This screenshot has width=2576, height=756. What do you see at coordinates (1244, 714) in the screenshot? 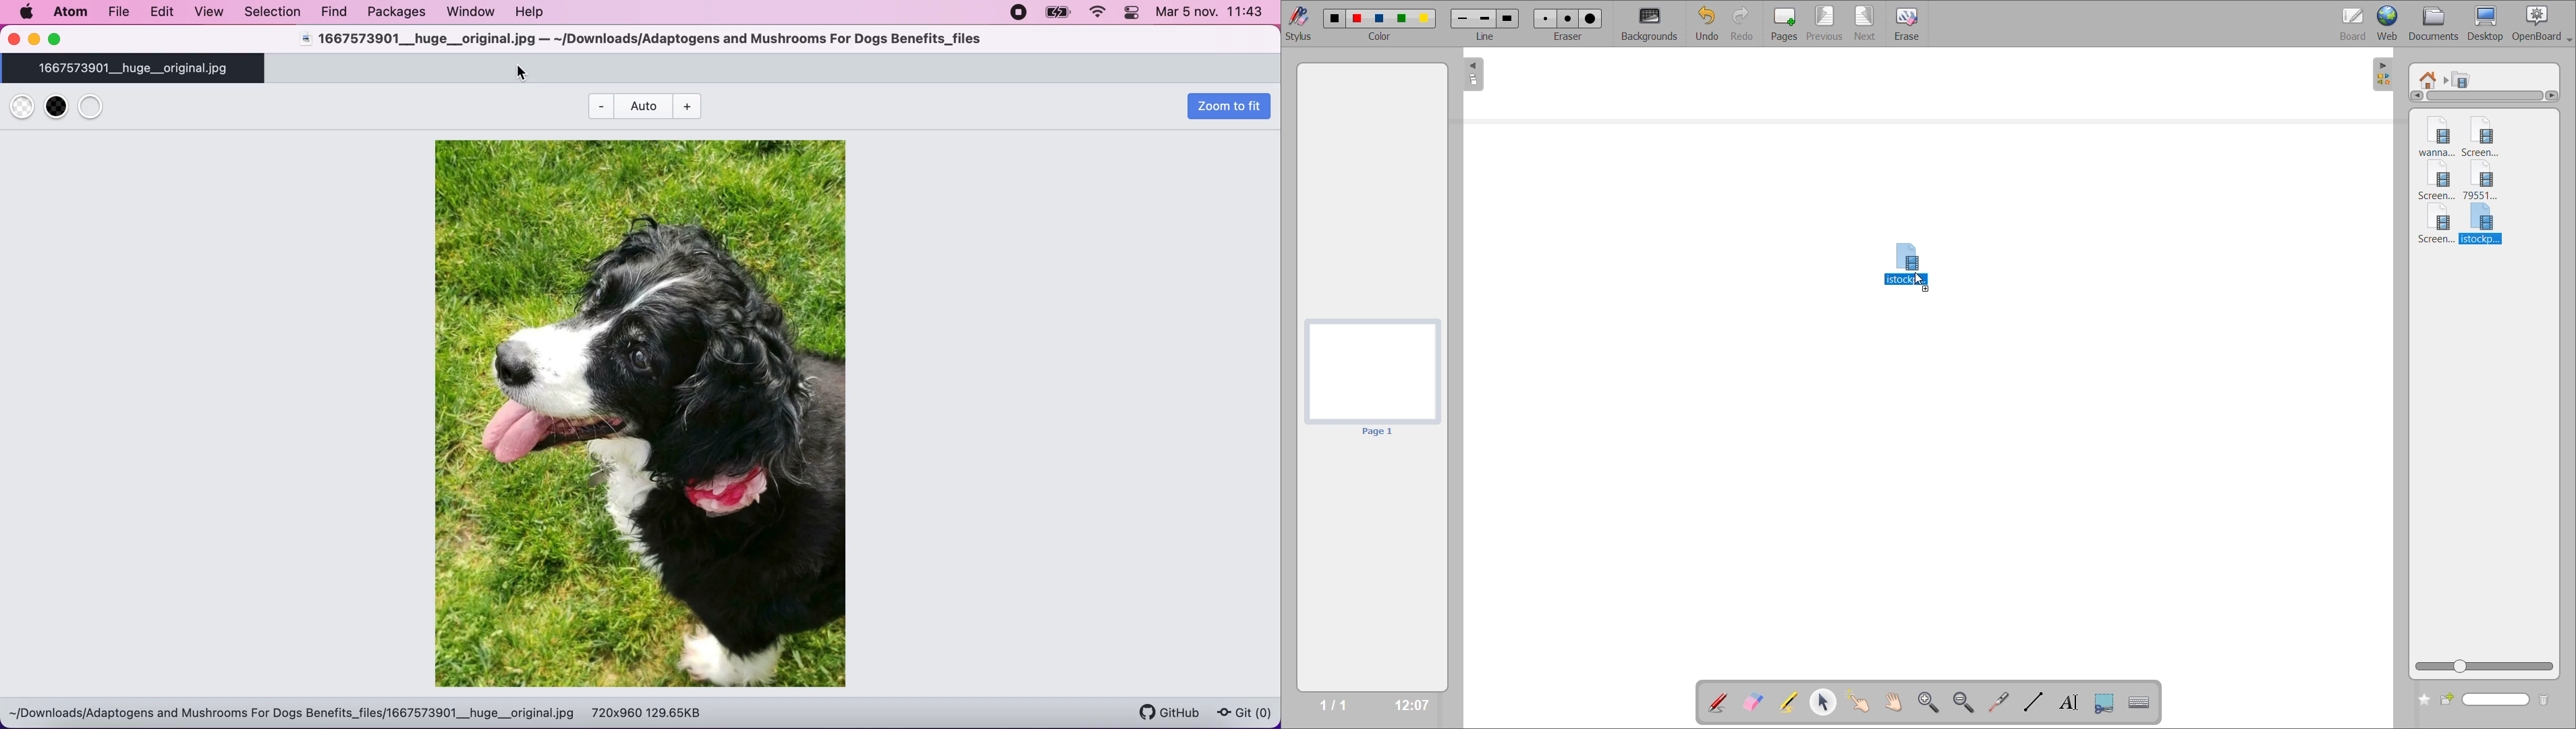
I see `git(0)` at bounding box center [1244, 714].